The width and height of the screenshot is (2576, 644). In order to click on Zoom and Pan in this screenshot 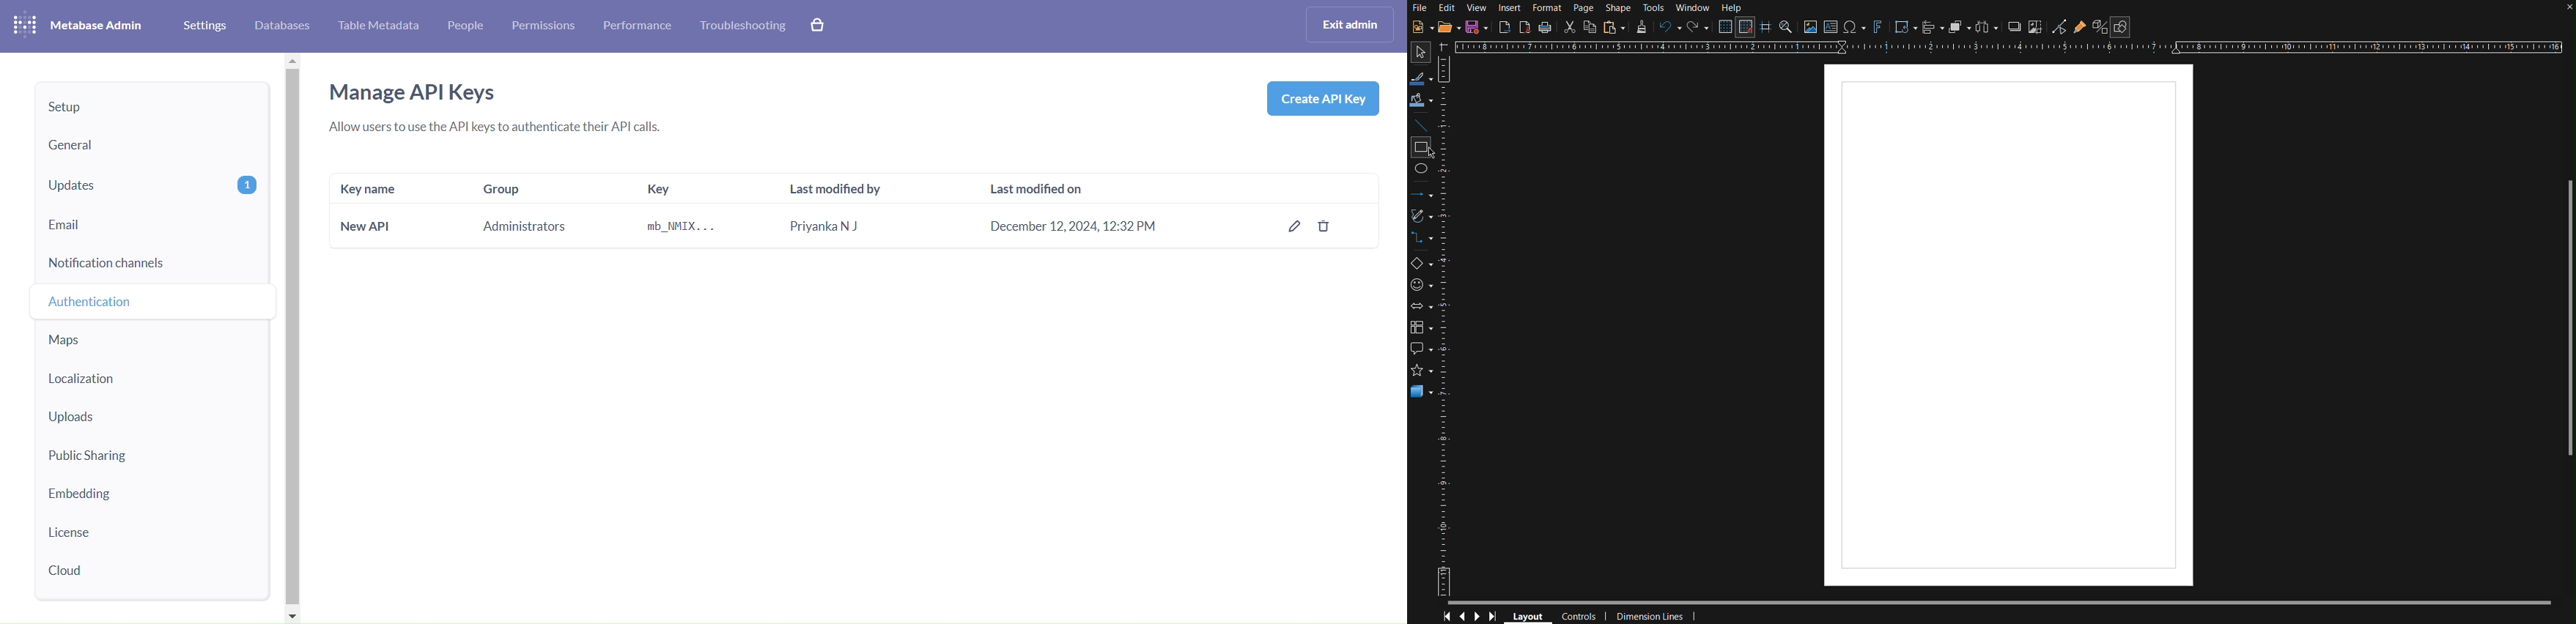, I will do `click(1786, 26)`.